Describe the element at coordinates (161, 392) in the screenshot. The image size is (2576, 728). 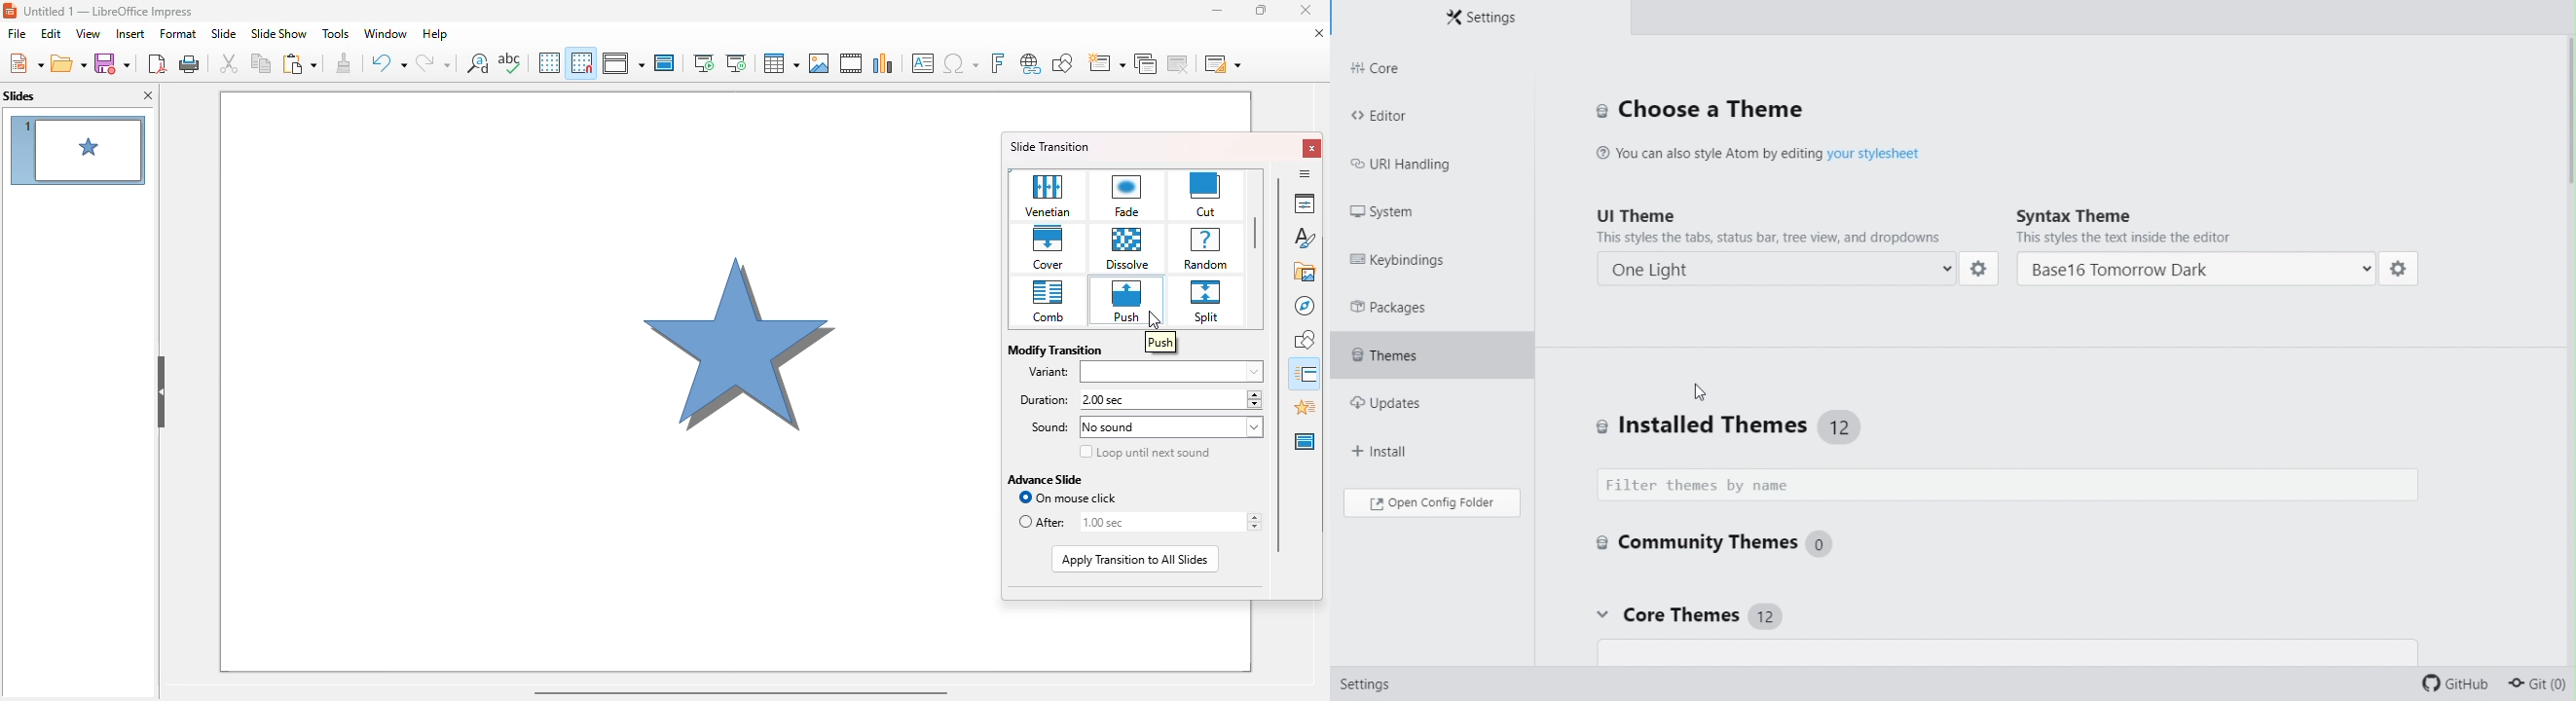
I see `hide` at that location.